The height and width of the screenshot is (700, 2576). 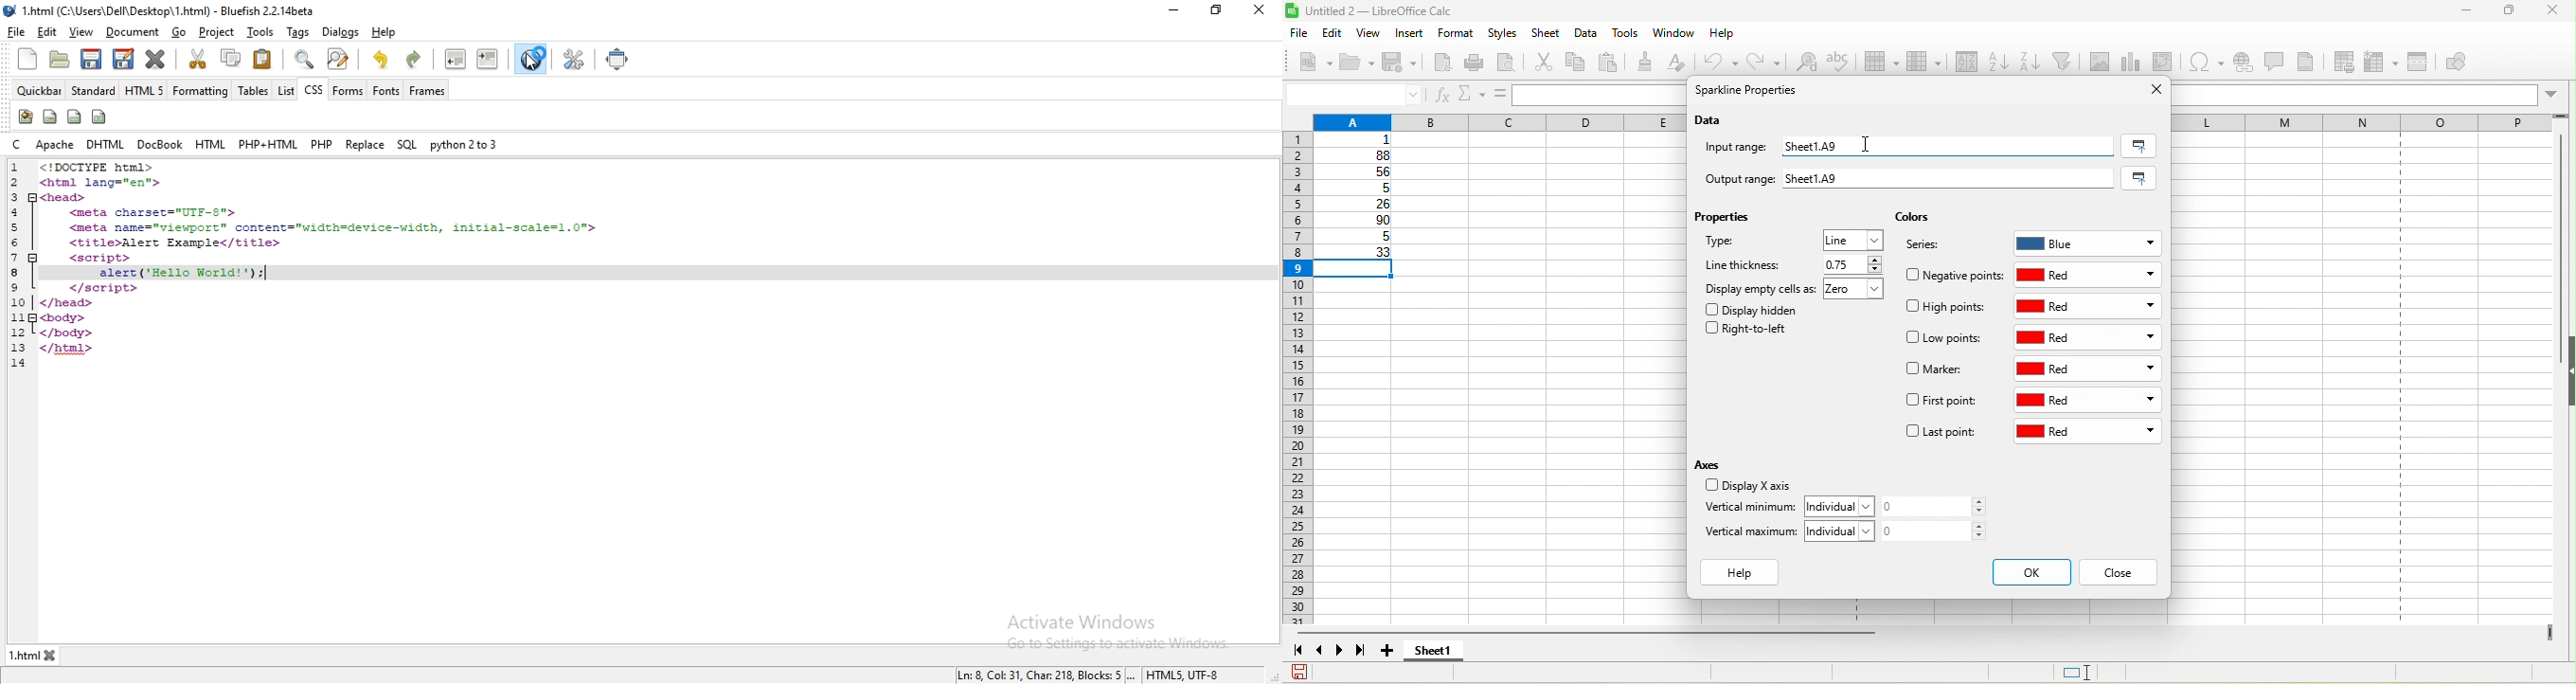 What do you see at coordinates (490, 57) in the screenshot?
I see `indent` at bounding box center [490, 57].